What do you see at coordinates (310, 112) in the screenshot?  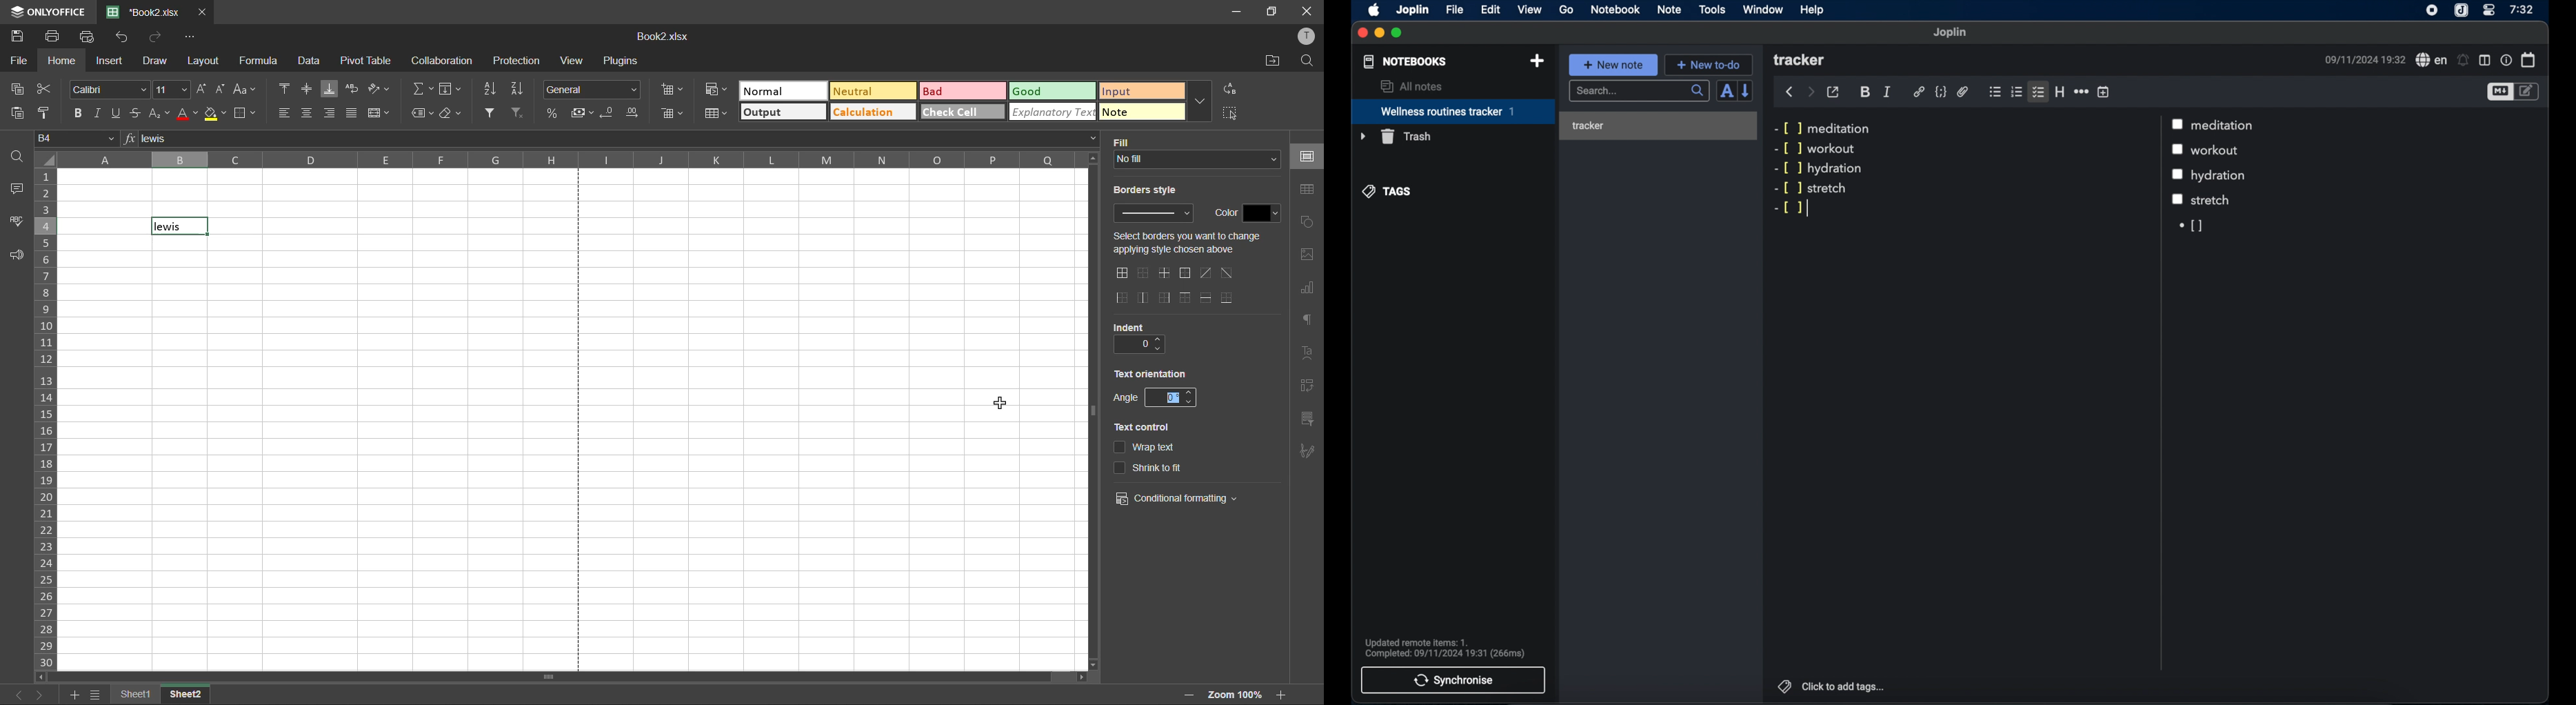 I see `align center` at bounding box center [310, 112].